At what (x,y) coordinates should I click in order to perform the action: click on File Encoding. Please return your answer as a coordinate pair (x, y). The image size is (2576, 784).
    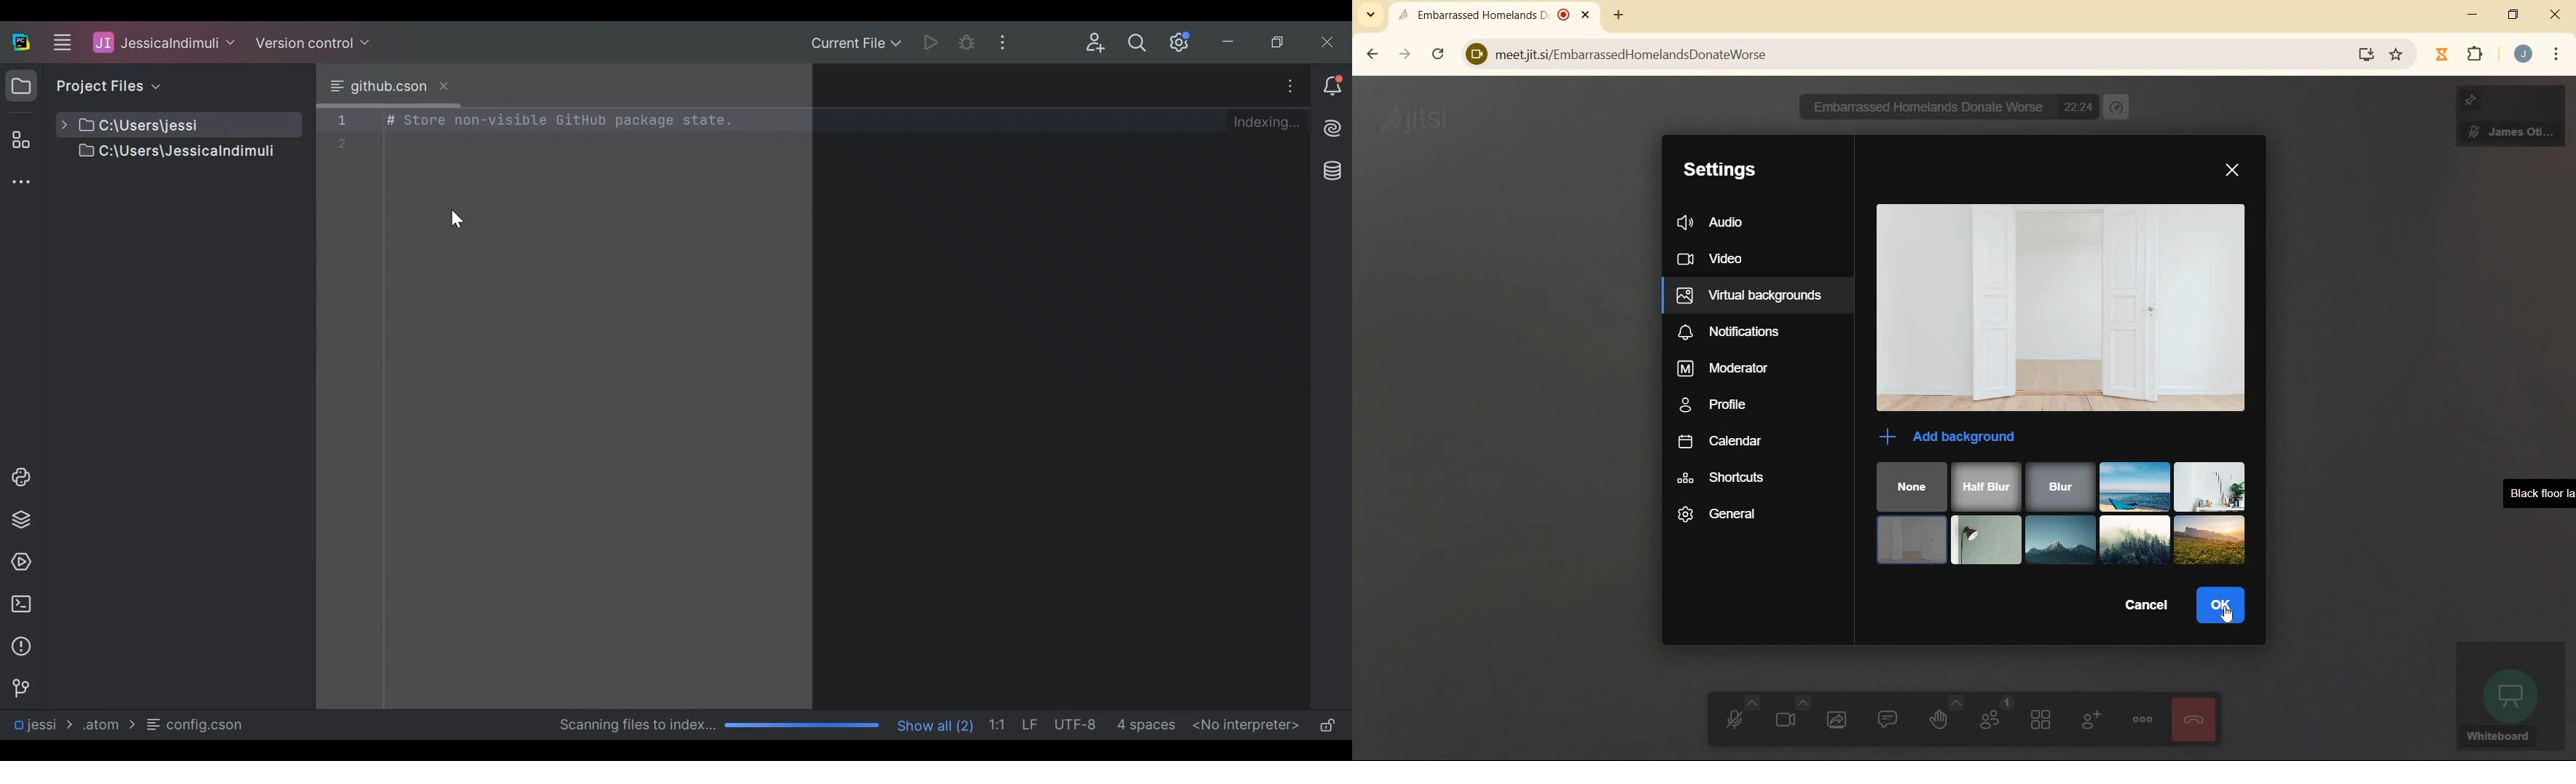
    Looking at the image, I should click on (1078, 724).